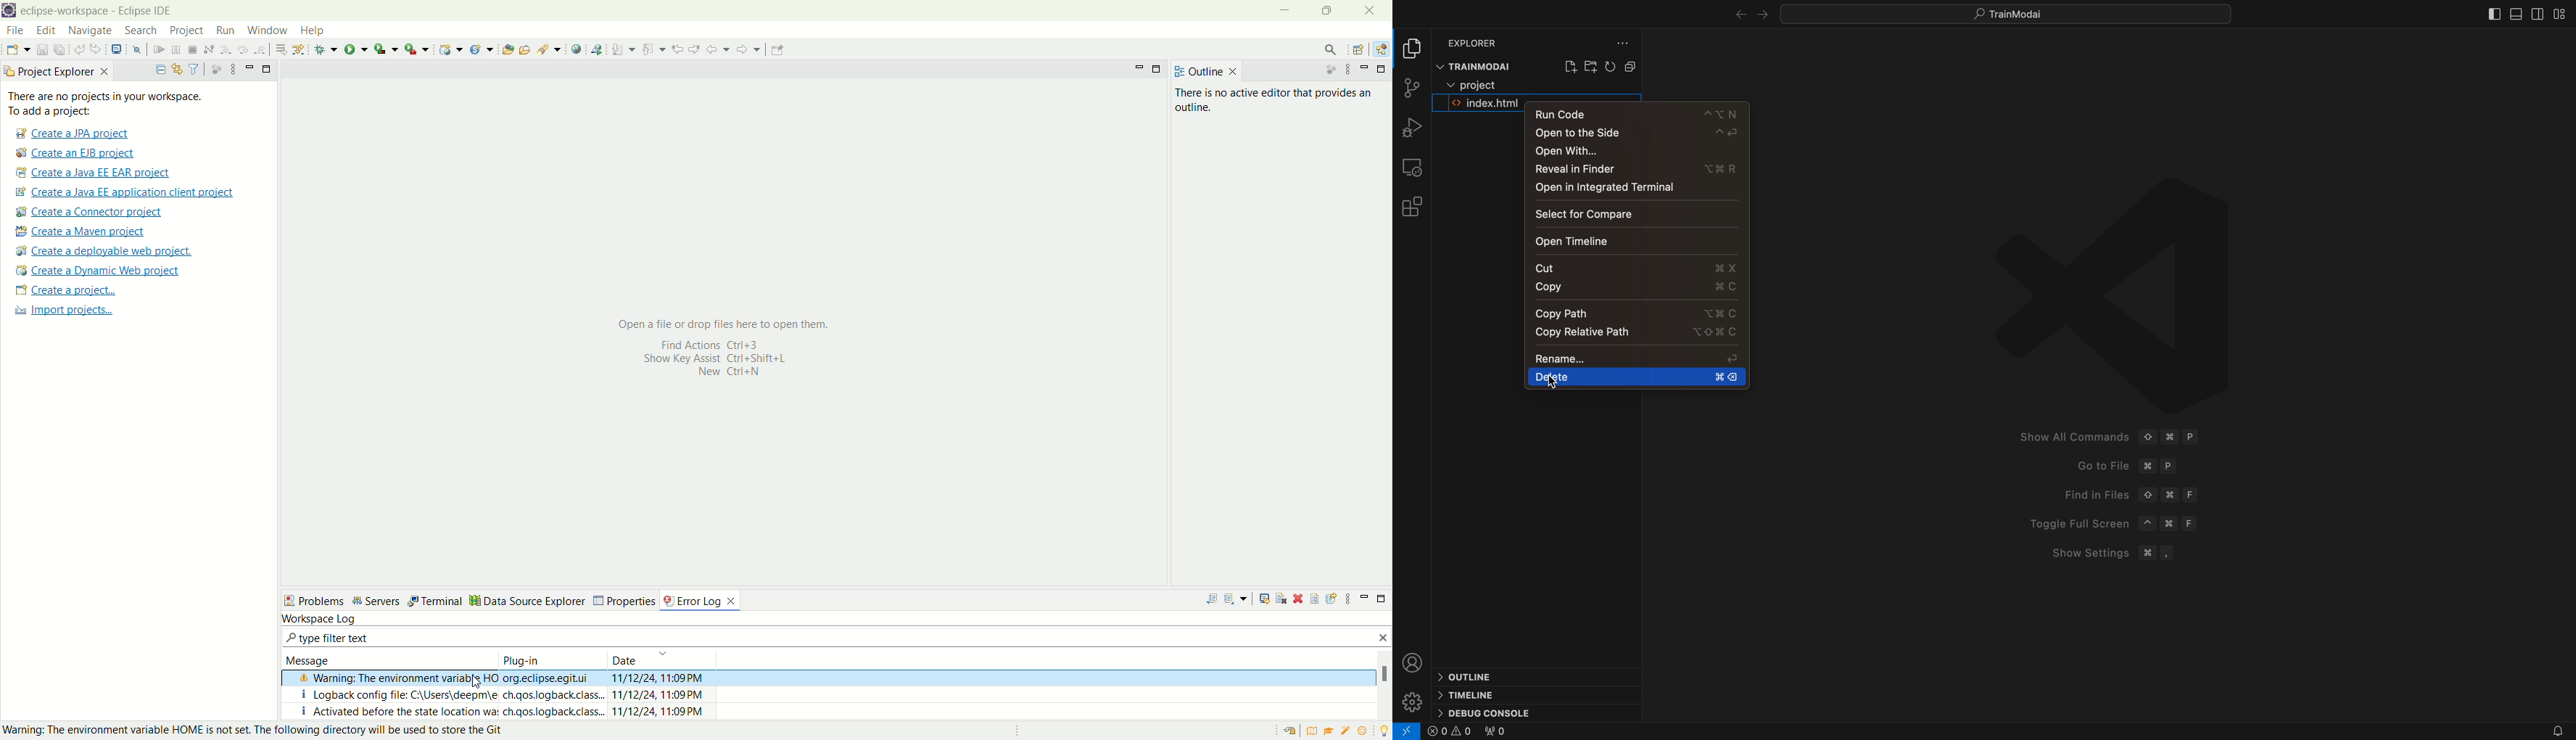 Image resolution: width=2576 pixels, height=756 pixels. Describe the element at coordinates (1383, 731) in the screenshot. I see `tip of the day` at that location.